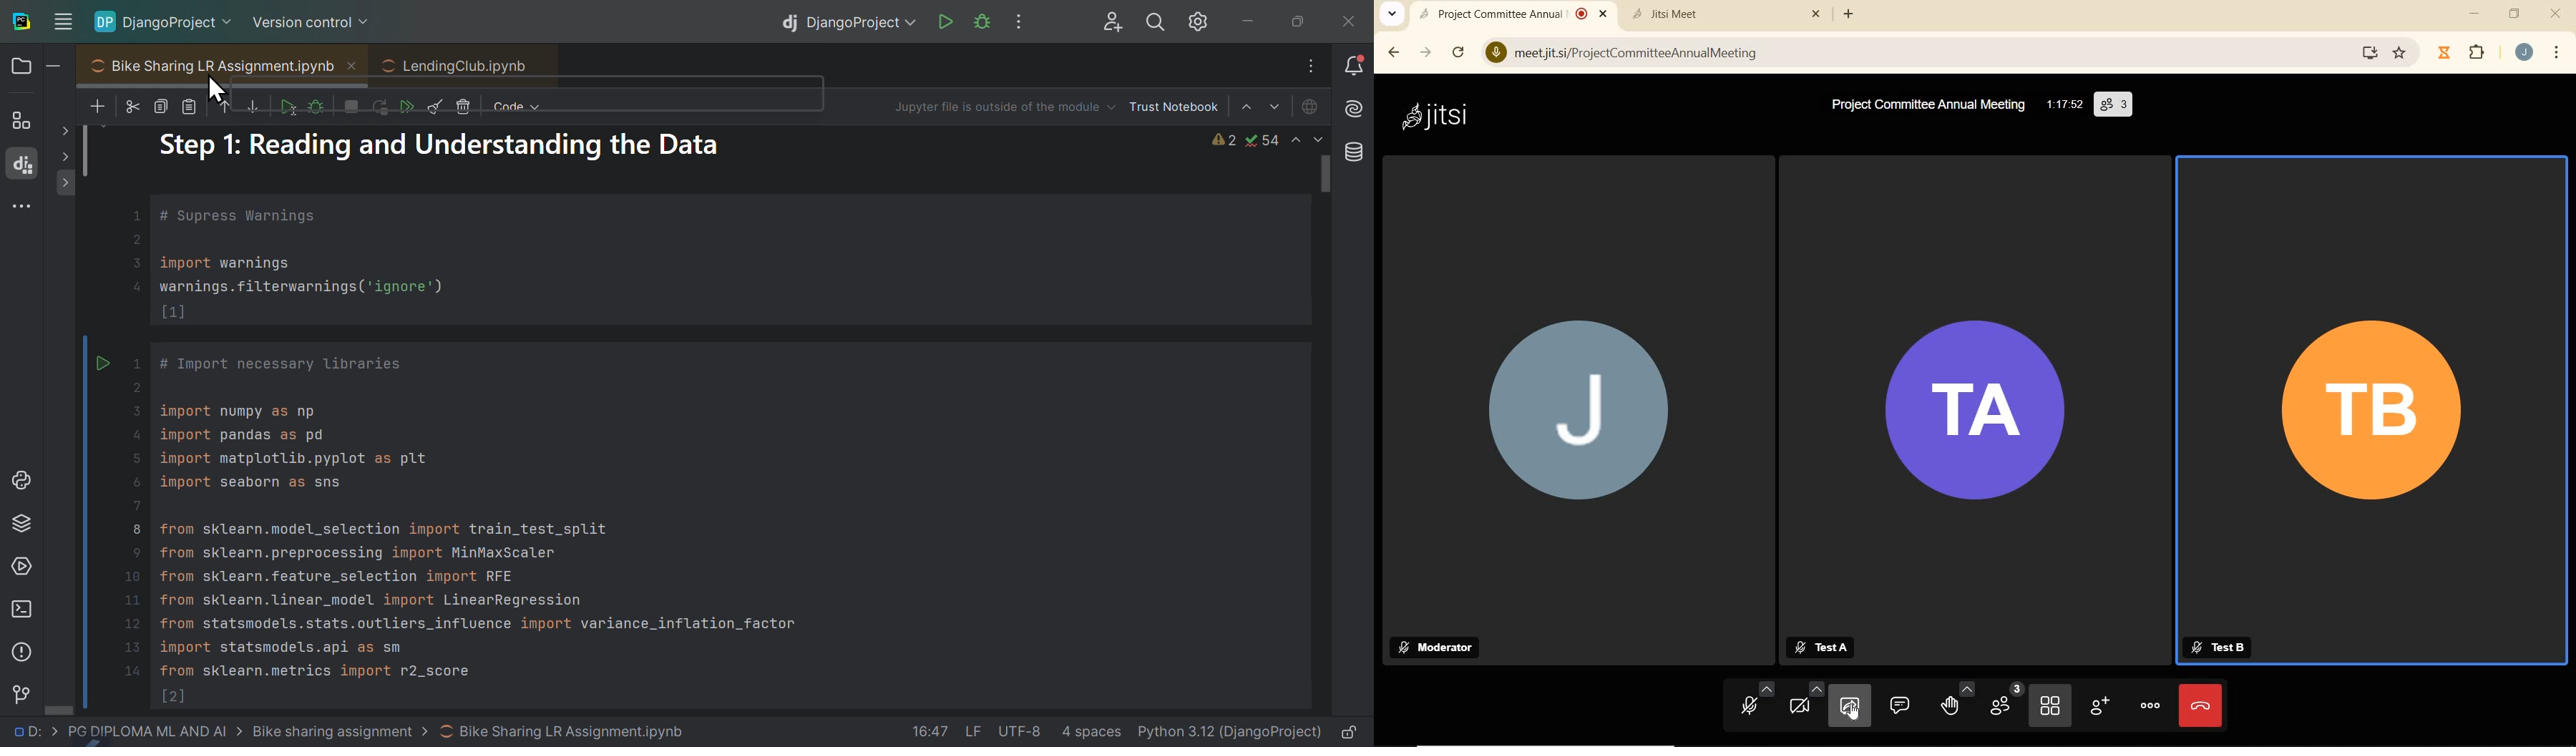  What do you see at coordinates (21, 164) in the screenshot?
I see `Django structure` at bounding box center [21, 164].